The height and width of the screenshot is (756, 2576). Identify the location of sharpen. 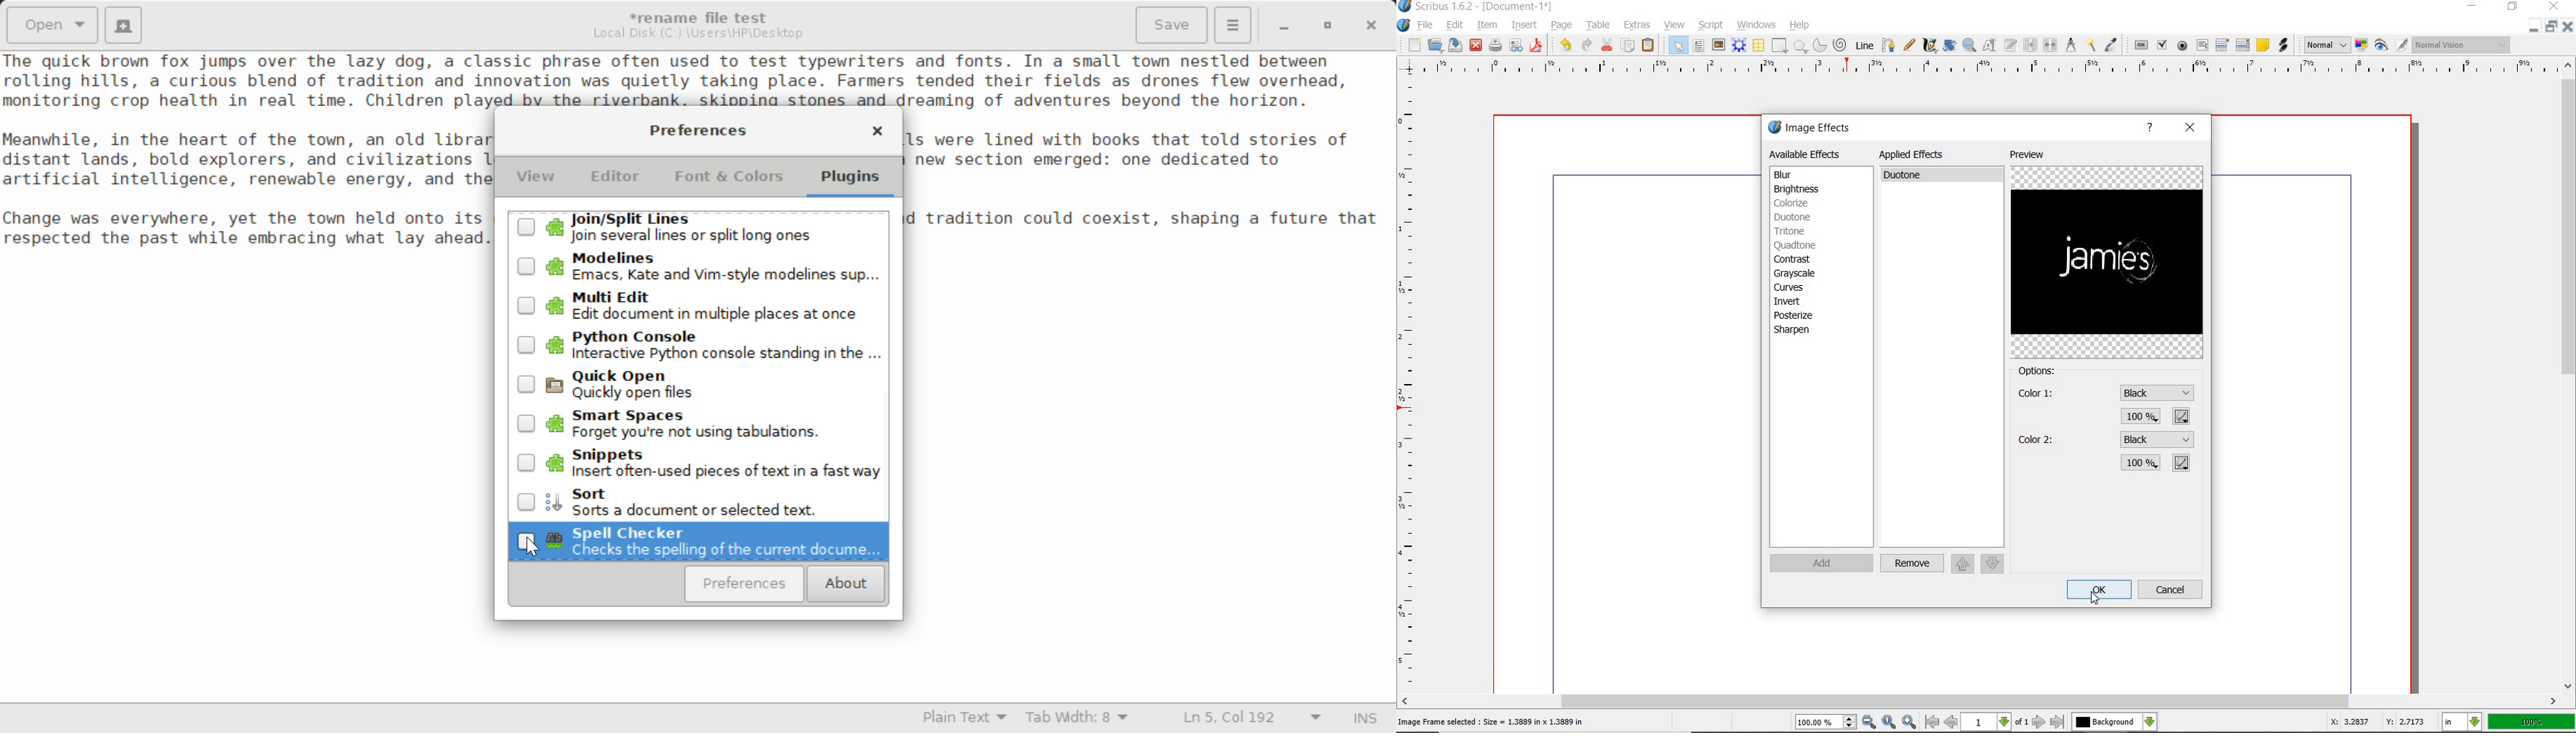
(1795, 331).